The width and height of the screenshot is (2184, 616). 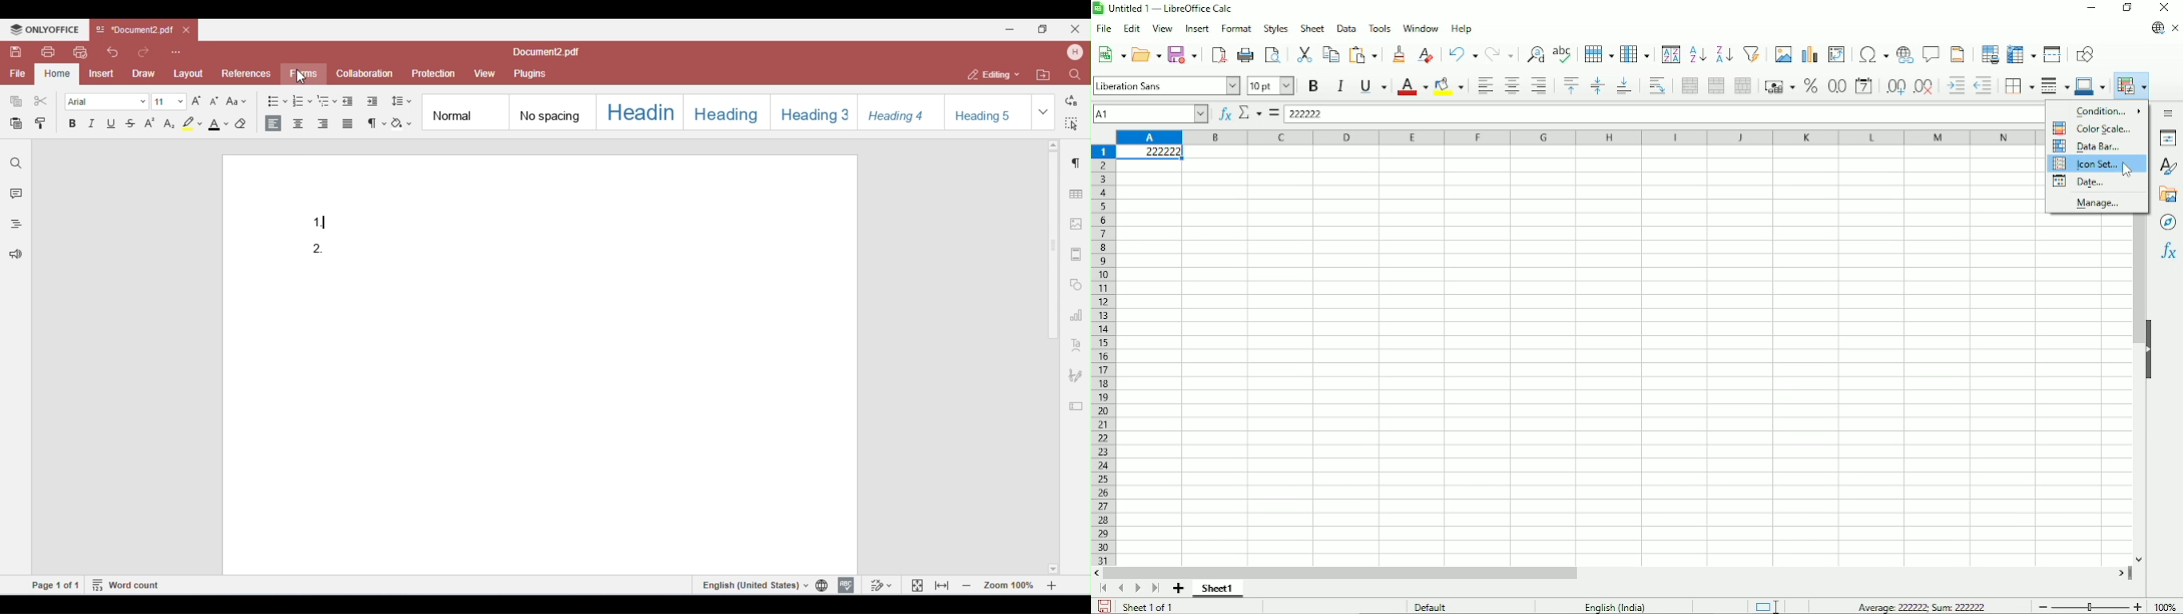 I want to click on Horizontal scrollbar, so click(x=1345, y=572).